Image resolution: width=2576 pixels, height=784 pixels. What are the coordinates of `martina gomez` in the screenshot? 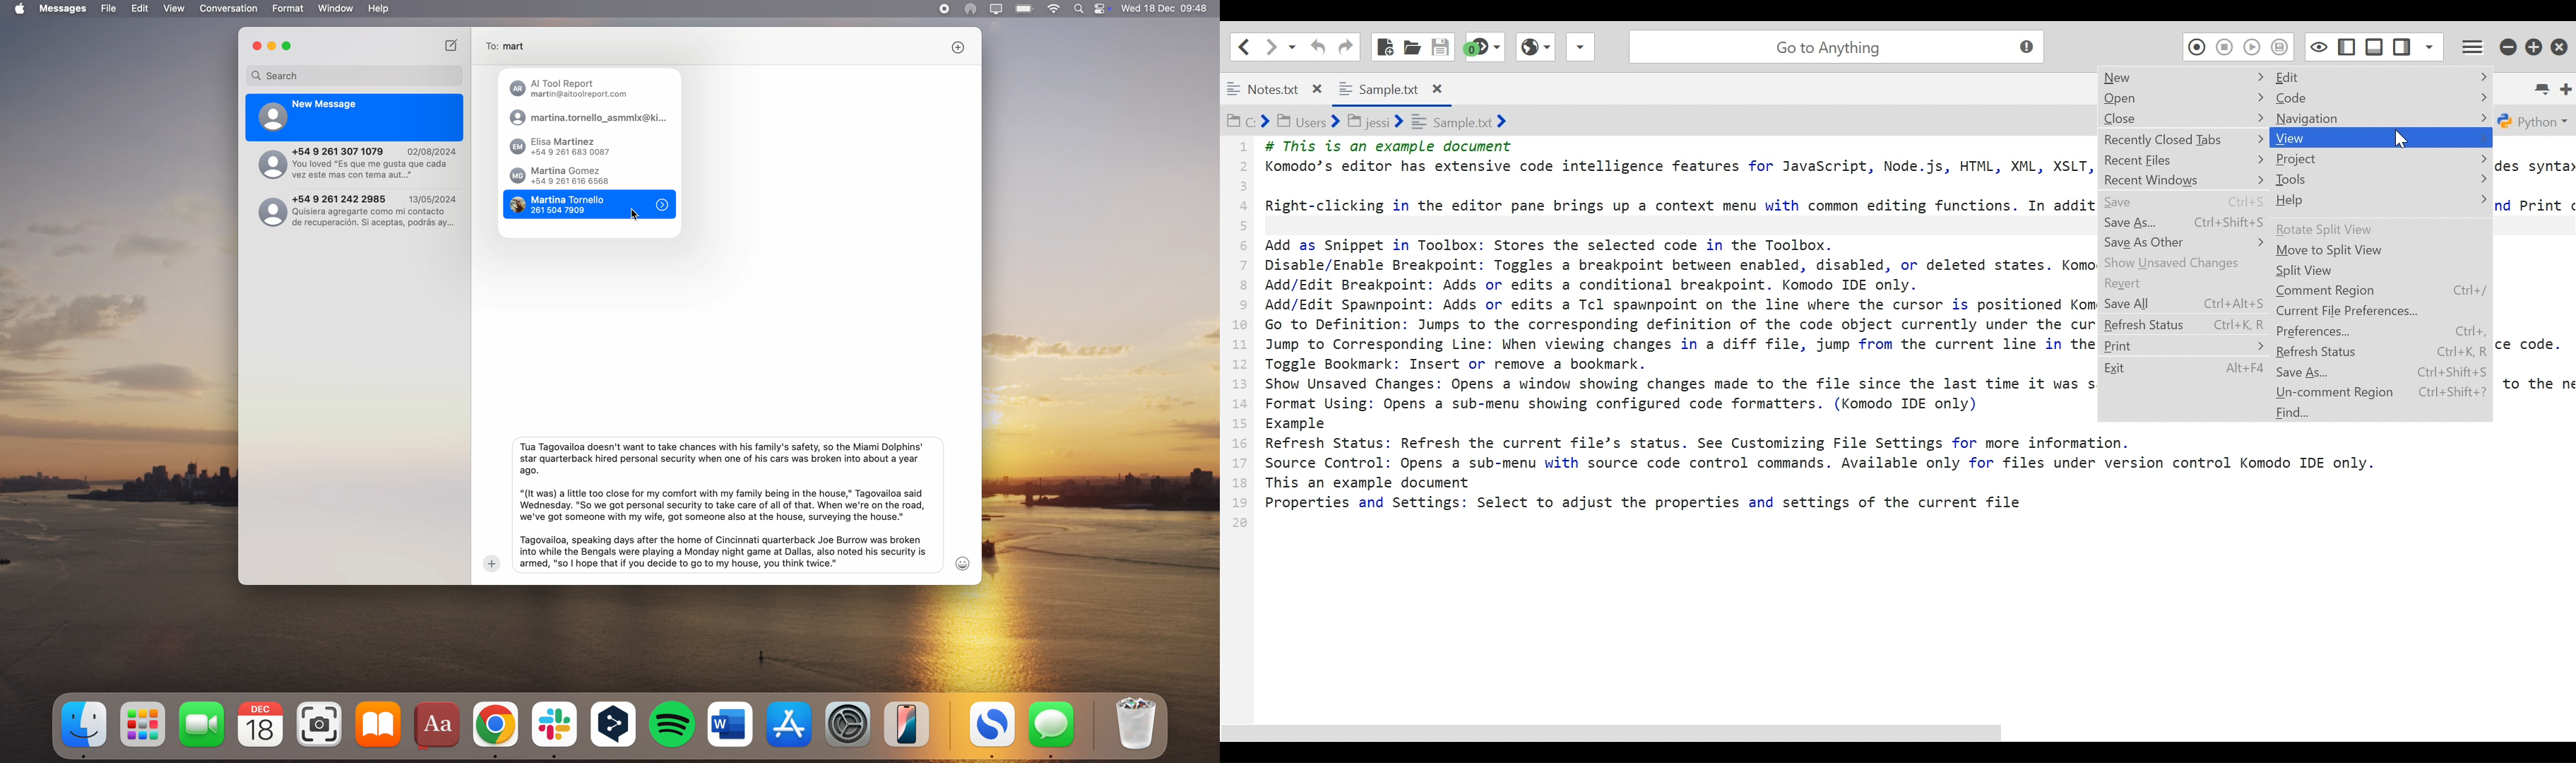 It's located at (560, 176).